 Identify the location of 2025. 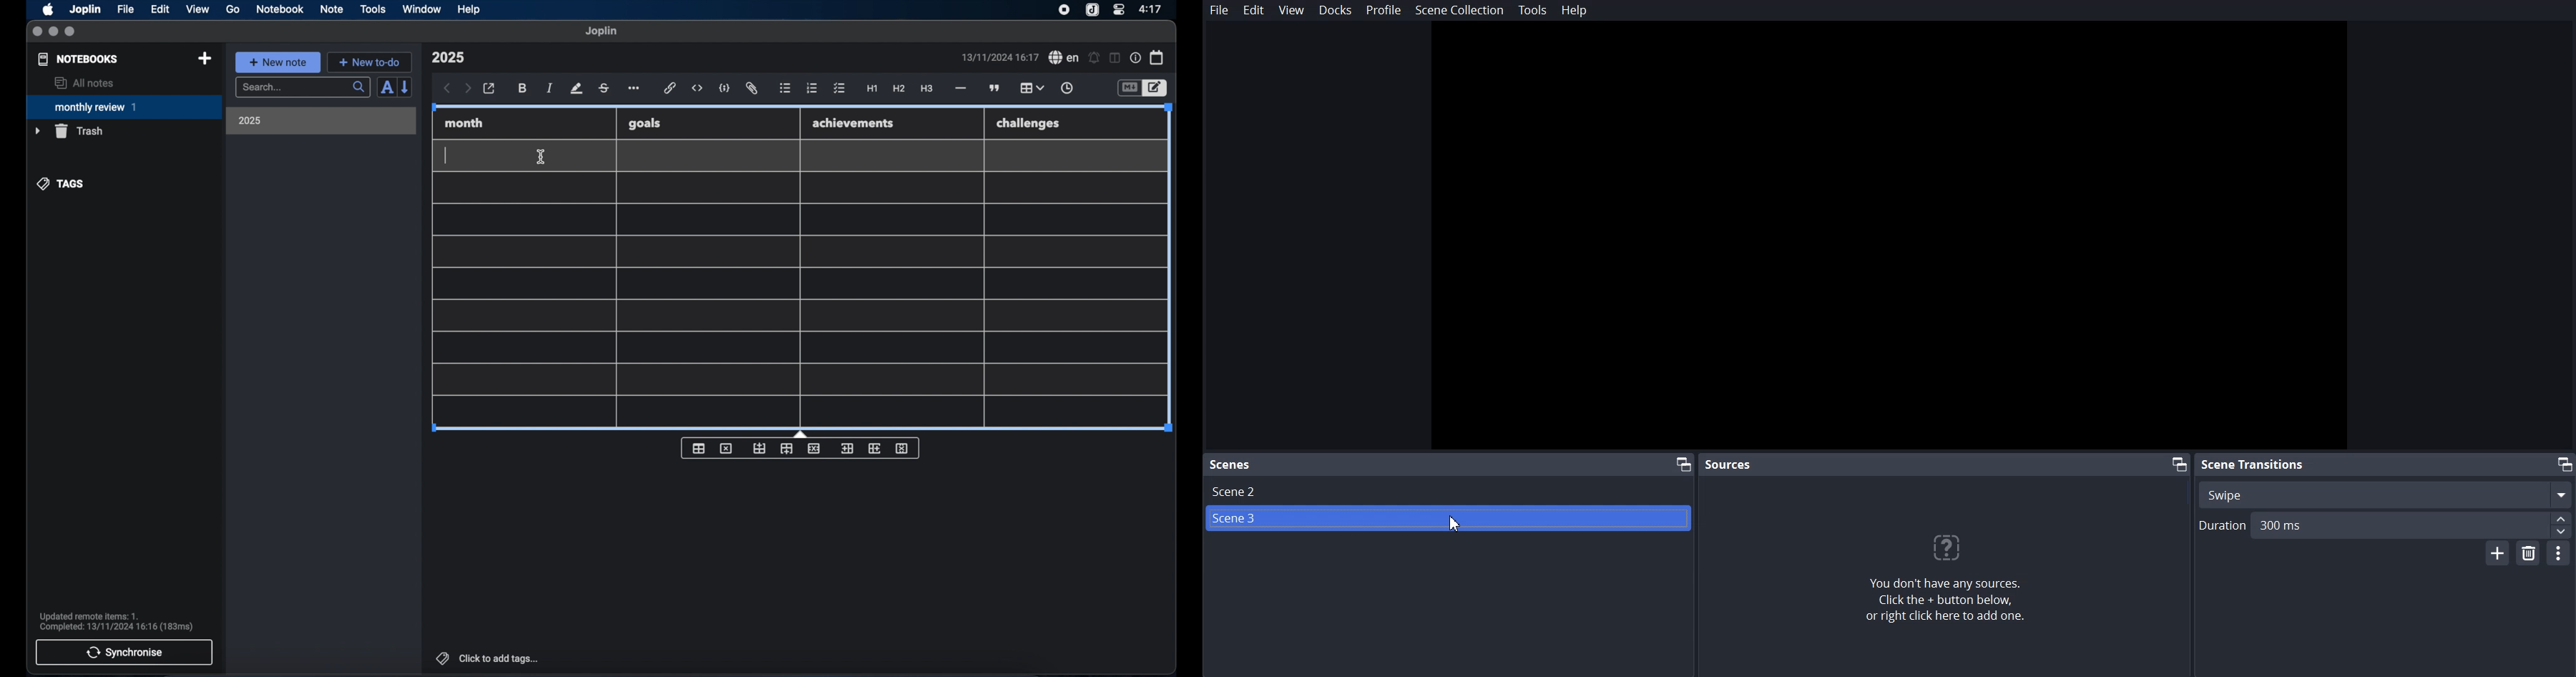
(250, 120).